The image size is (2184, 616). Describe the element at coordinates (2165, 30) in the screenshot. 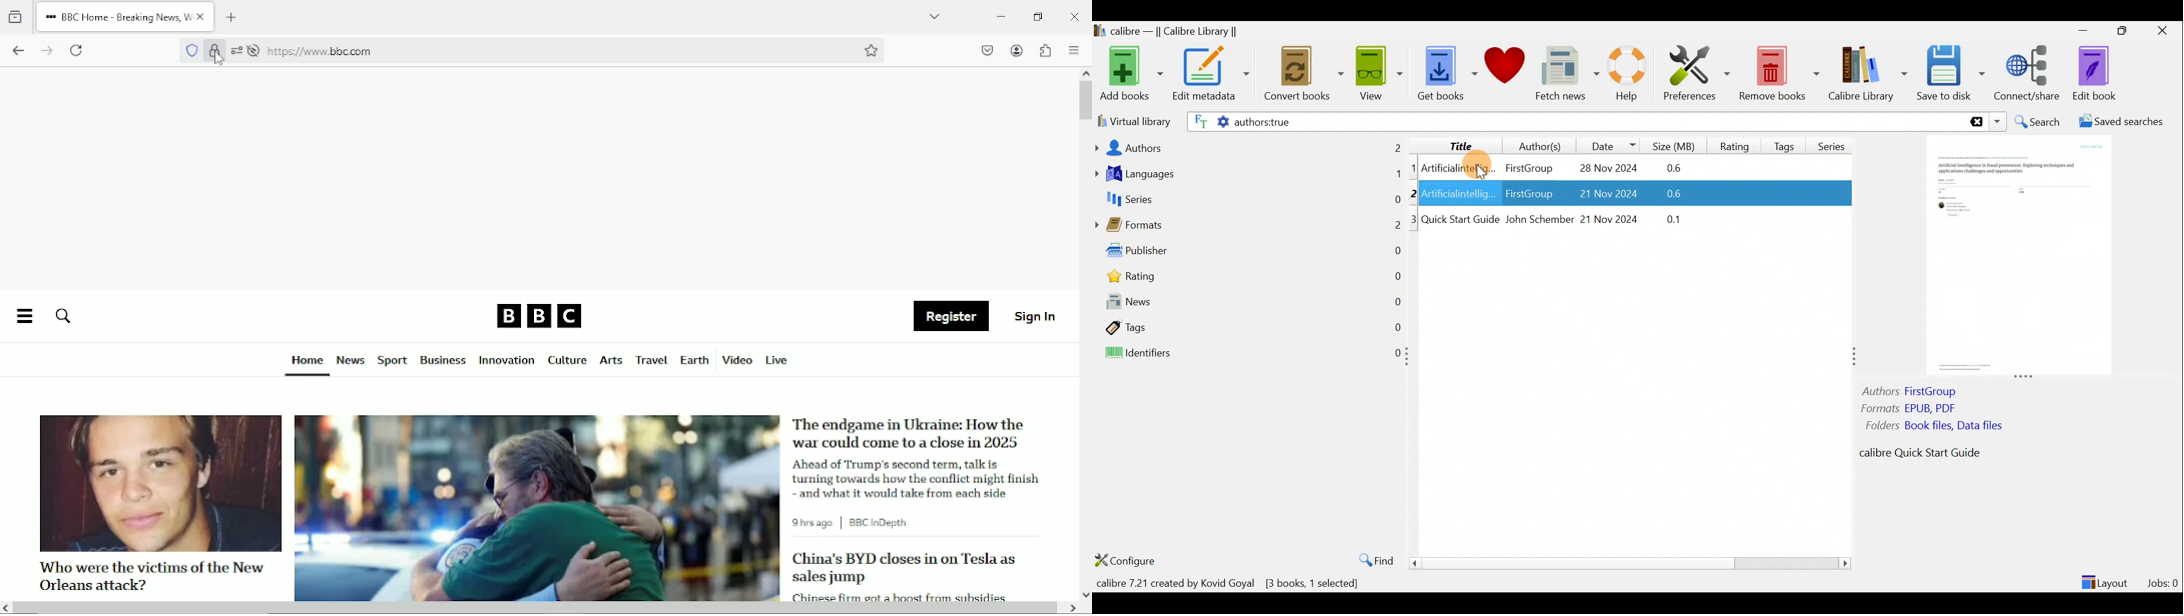

I see `Close` at that location.